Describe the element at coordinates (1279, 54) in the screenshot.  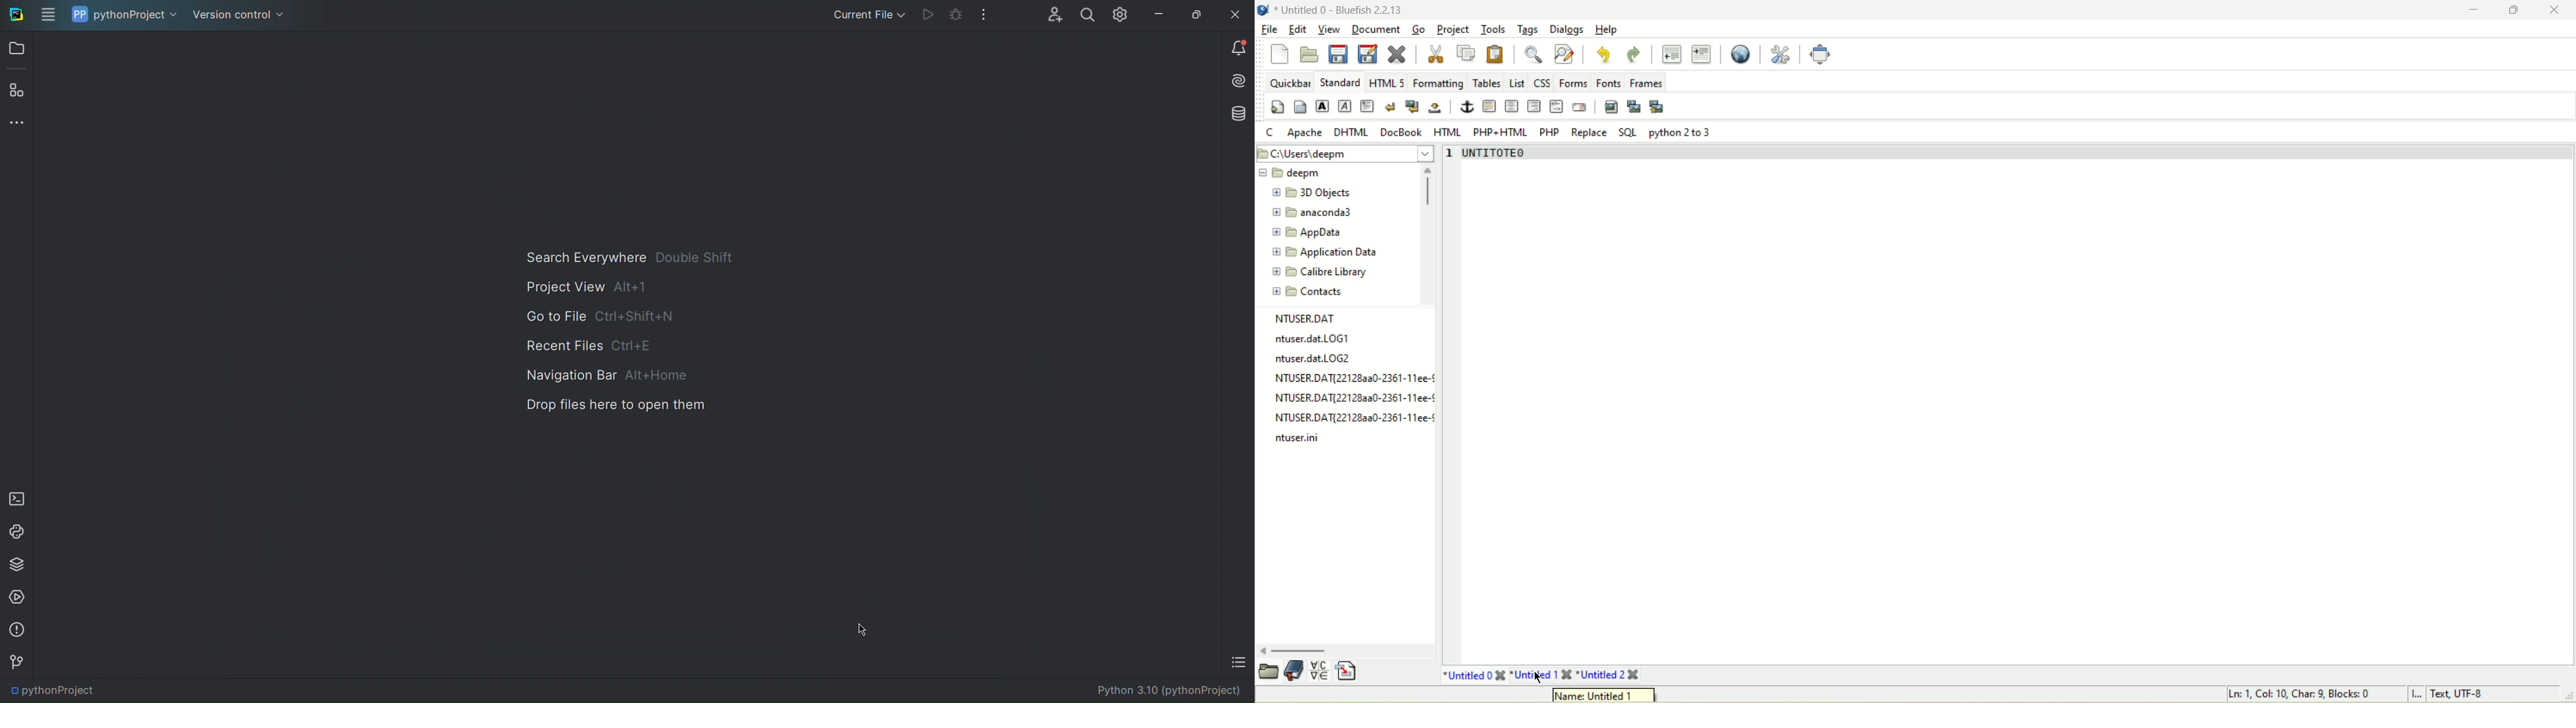
I see `new ` at that location.